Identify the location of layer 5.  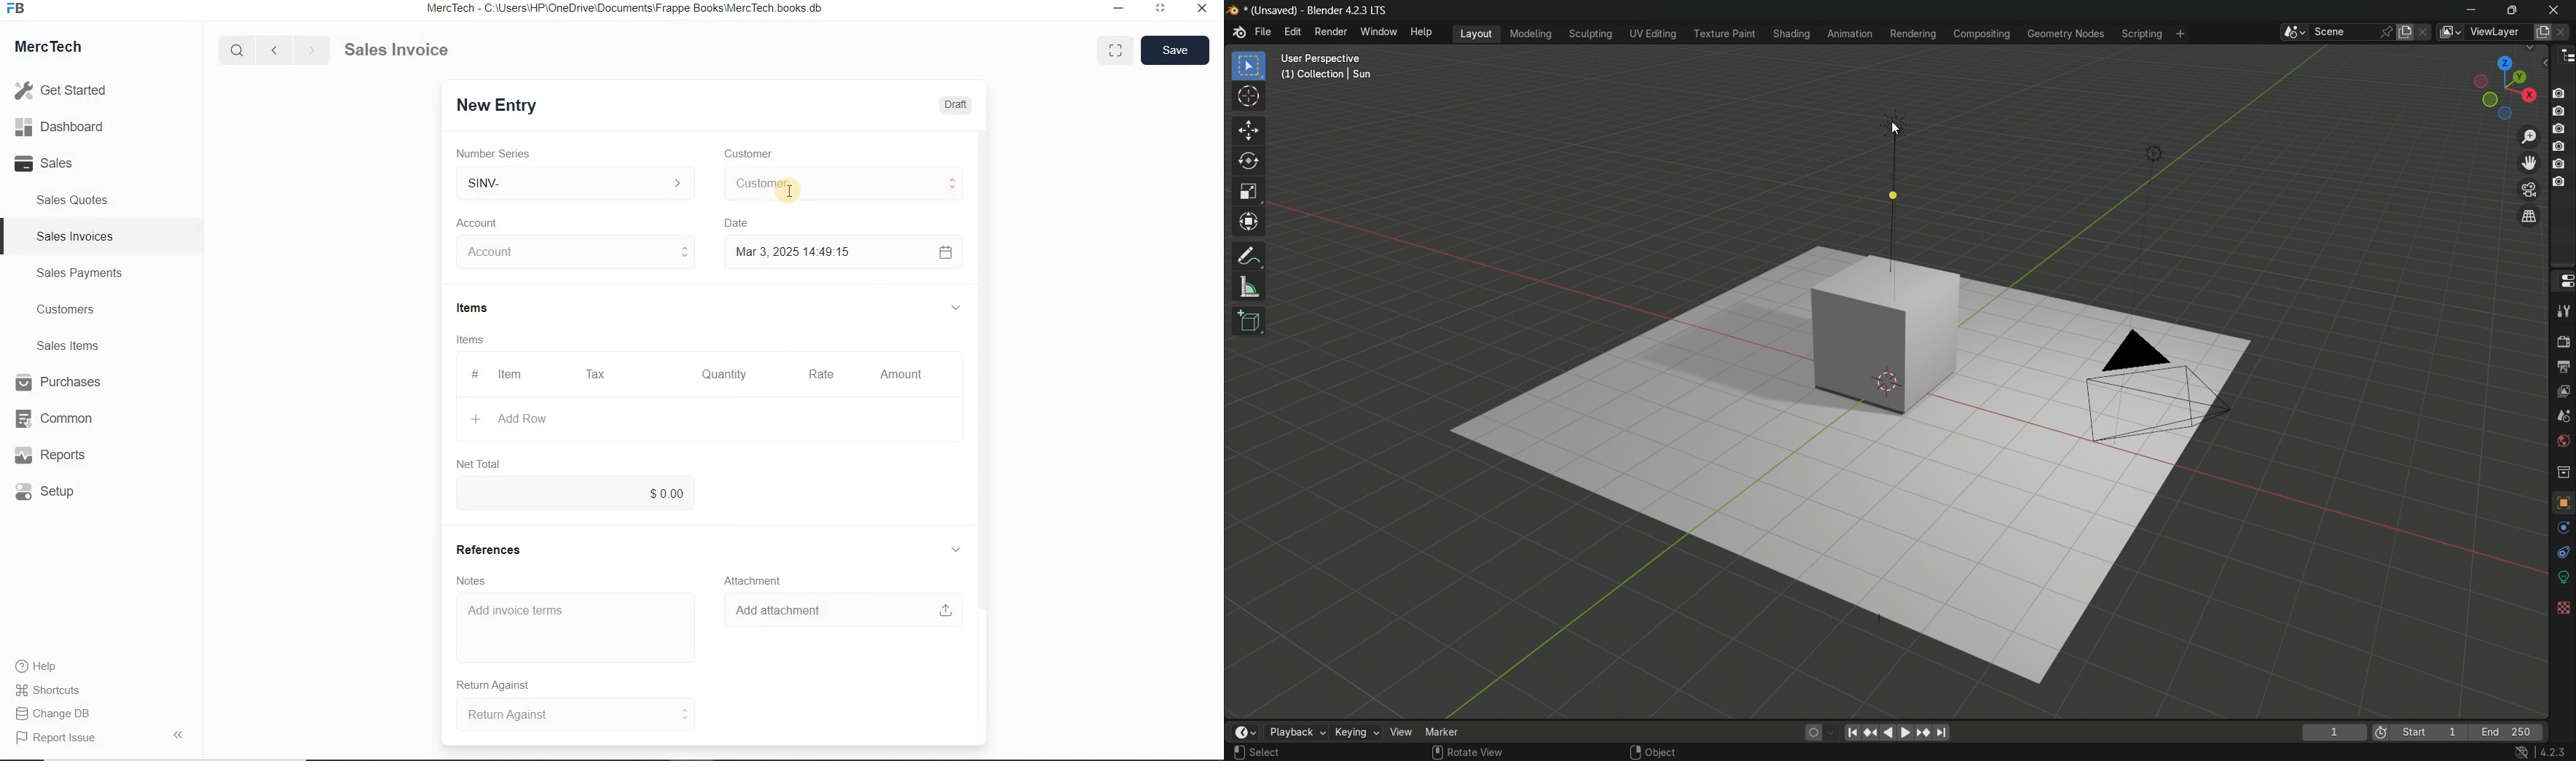
(2558, 164).